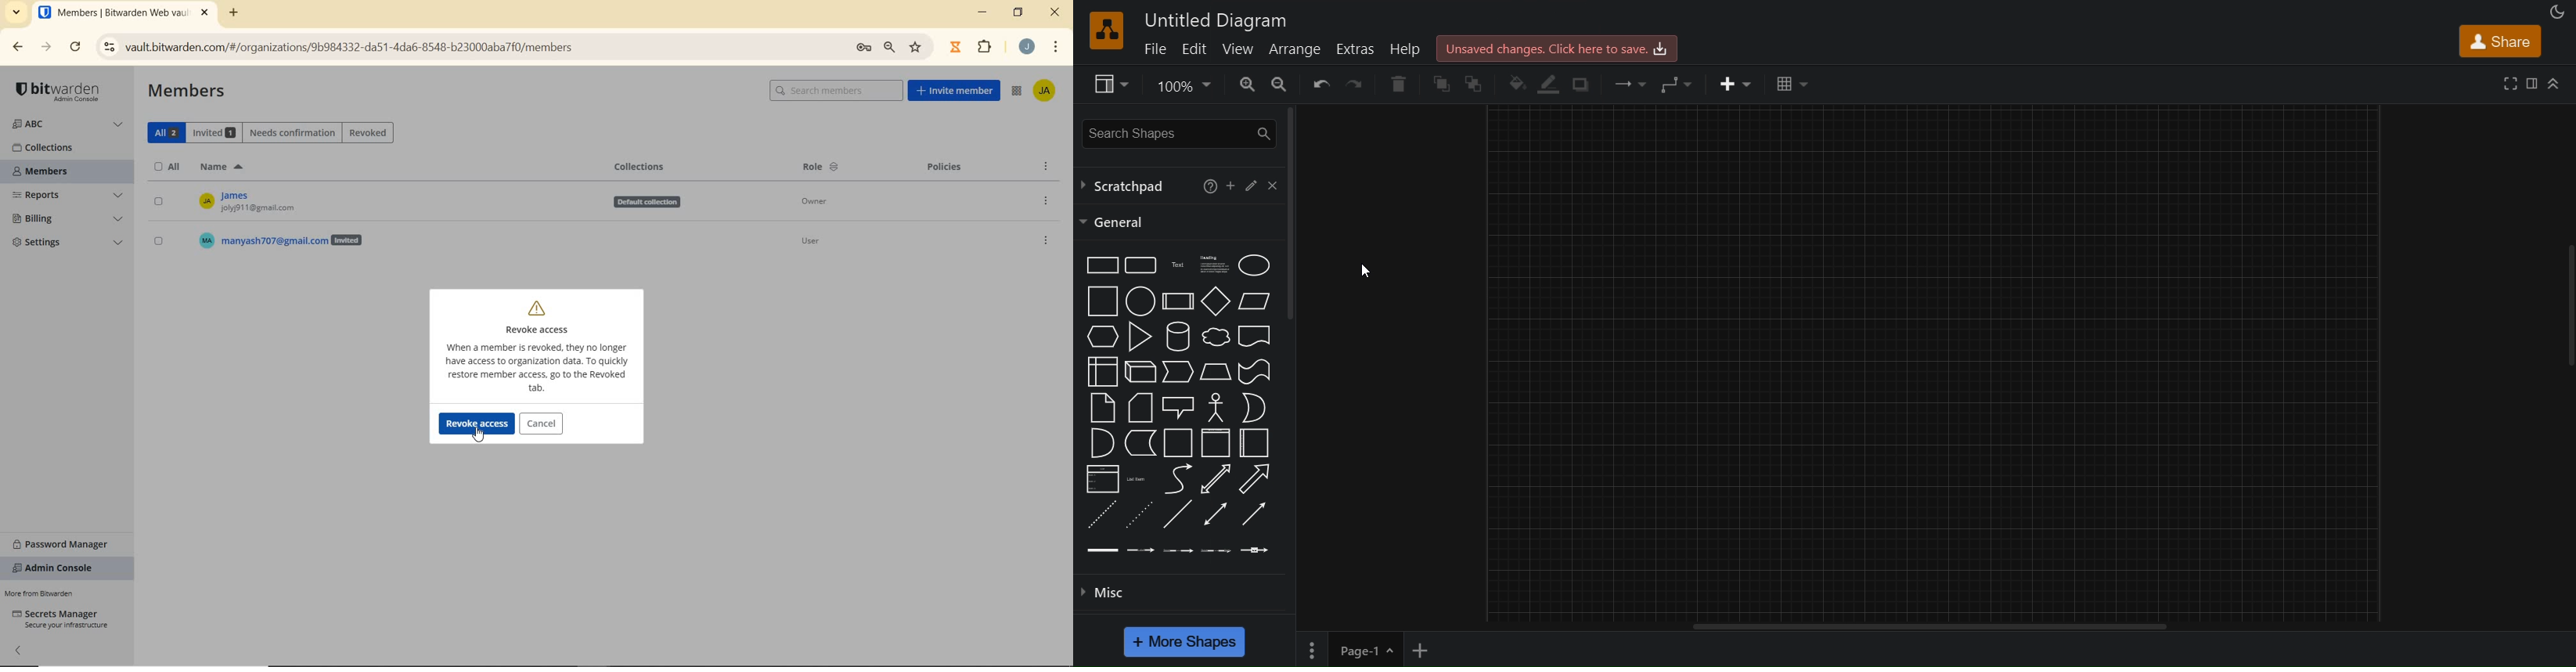 Image resolution: width=2576 pixels, height=672 pixels. What do you see at coordinates (1048, 167) in the screenshot?
I see `OPTIONS` at bounding box center [1048, 167].